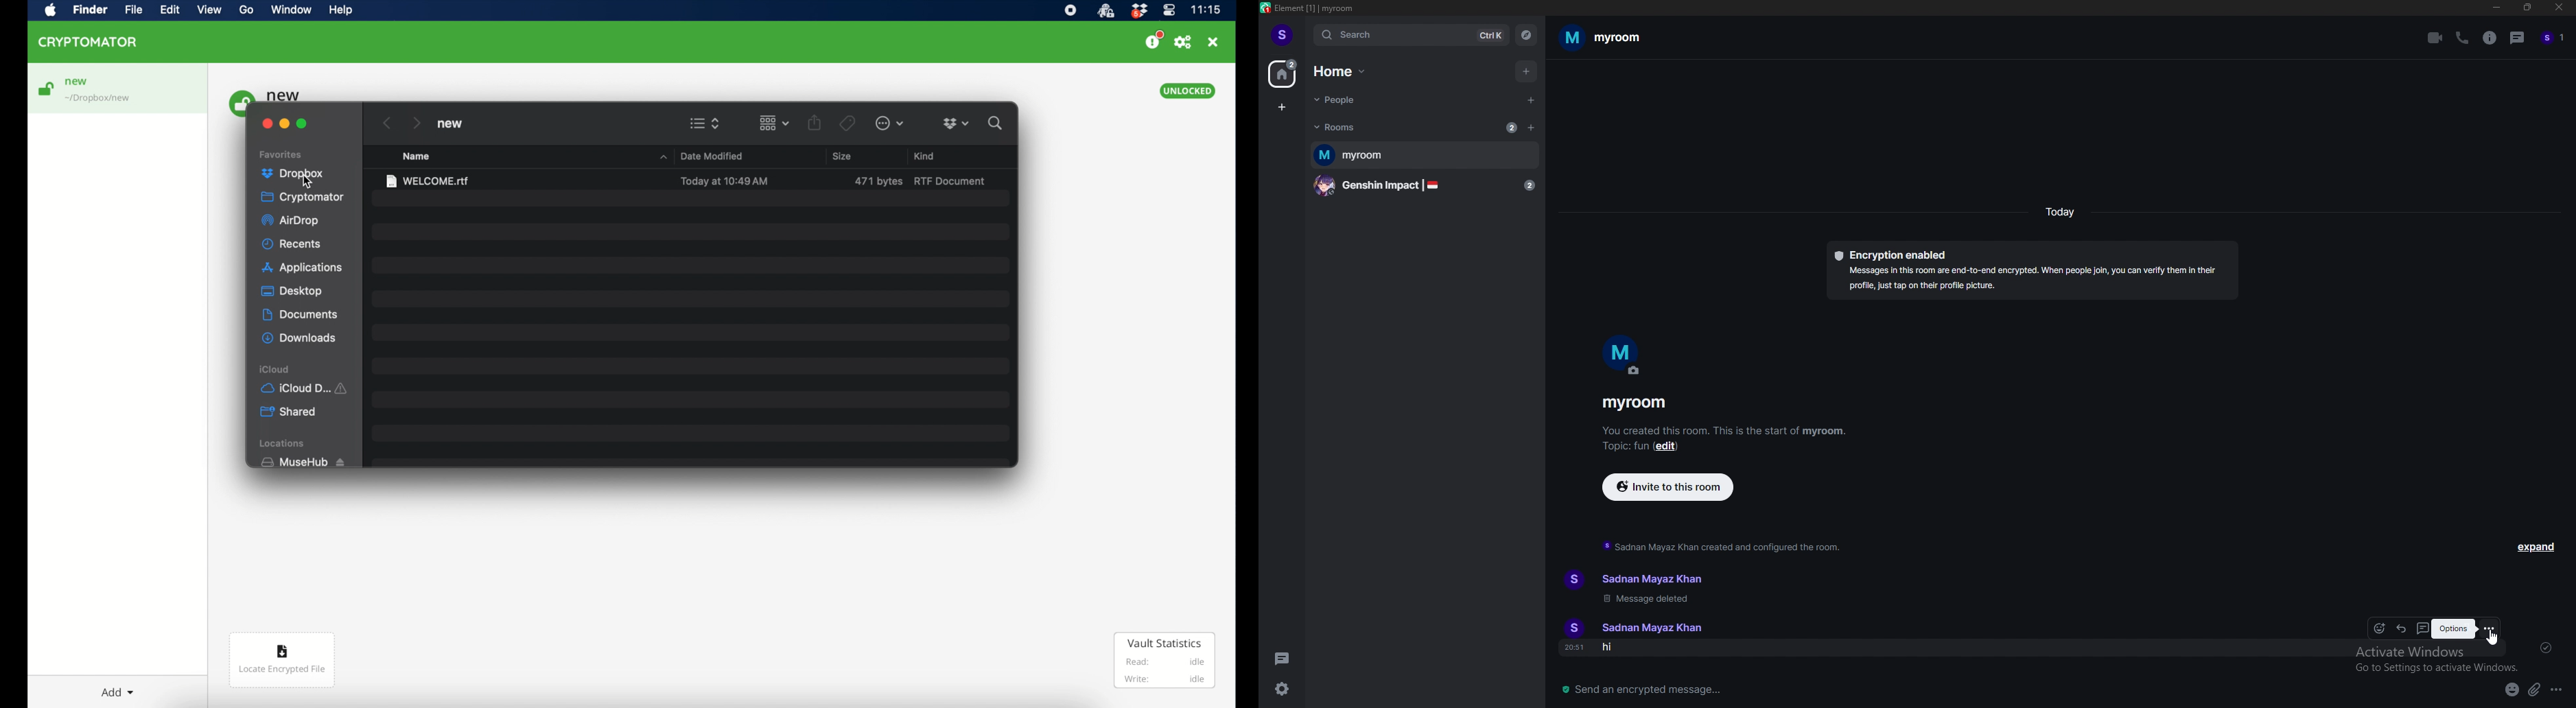  What do you see at coordinates (291, 9) in the screenshot?
I see `window` at bounding box center [291, 9].